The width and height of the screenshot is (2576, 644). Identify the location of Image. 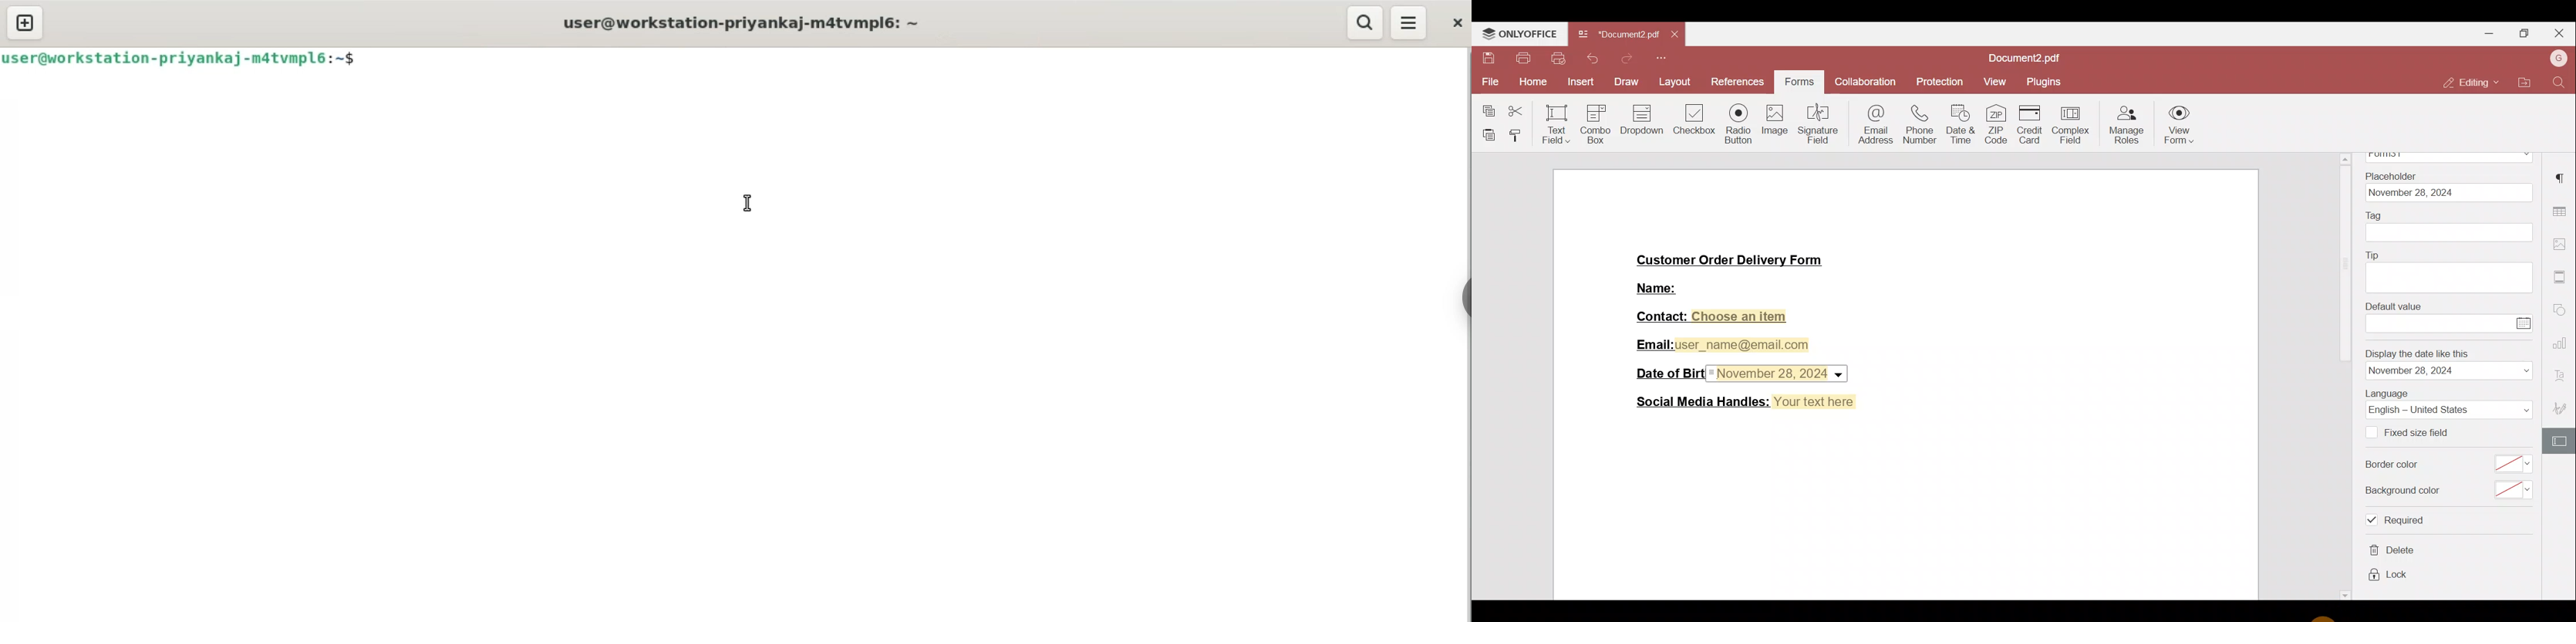
(1775, 124).